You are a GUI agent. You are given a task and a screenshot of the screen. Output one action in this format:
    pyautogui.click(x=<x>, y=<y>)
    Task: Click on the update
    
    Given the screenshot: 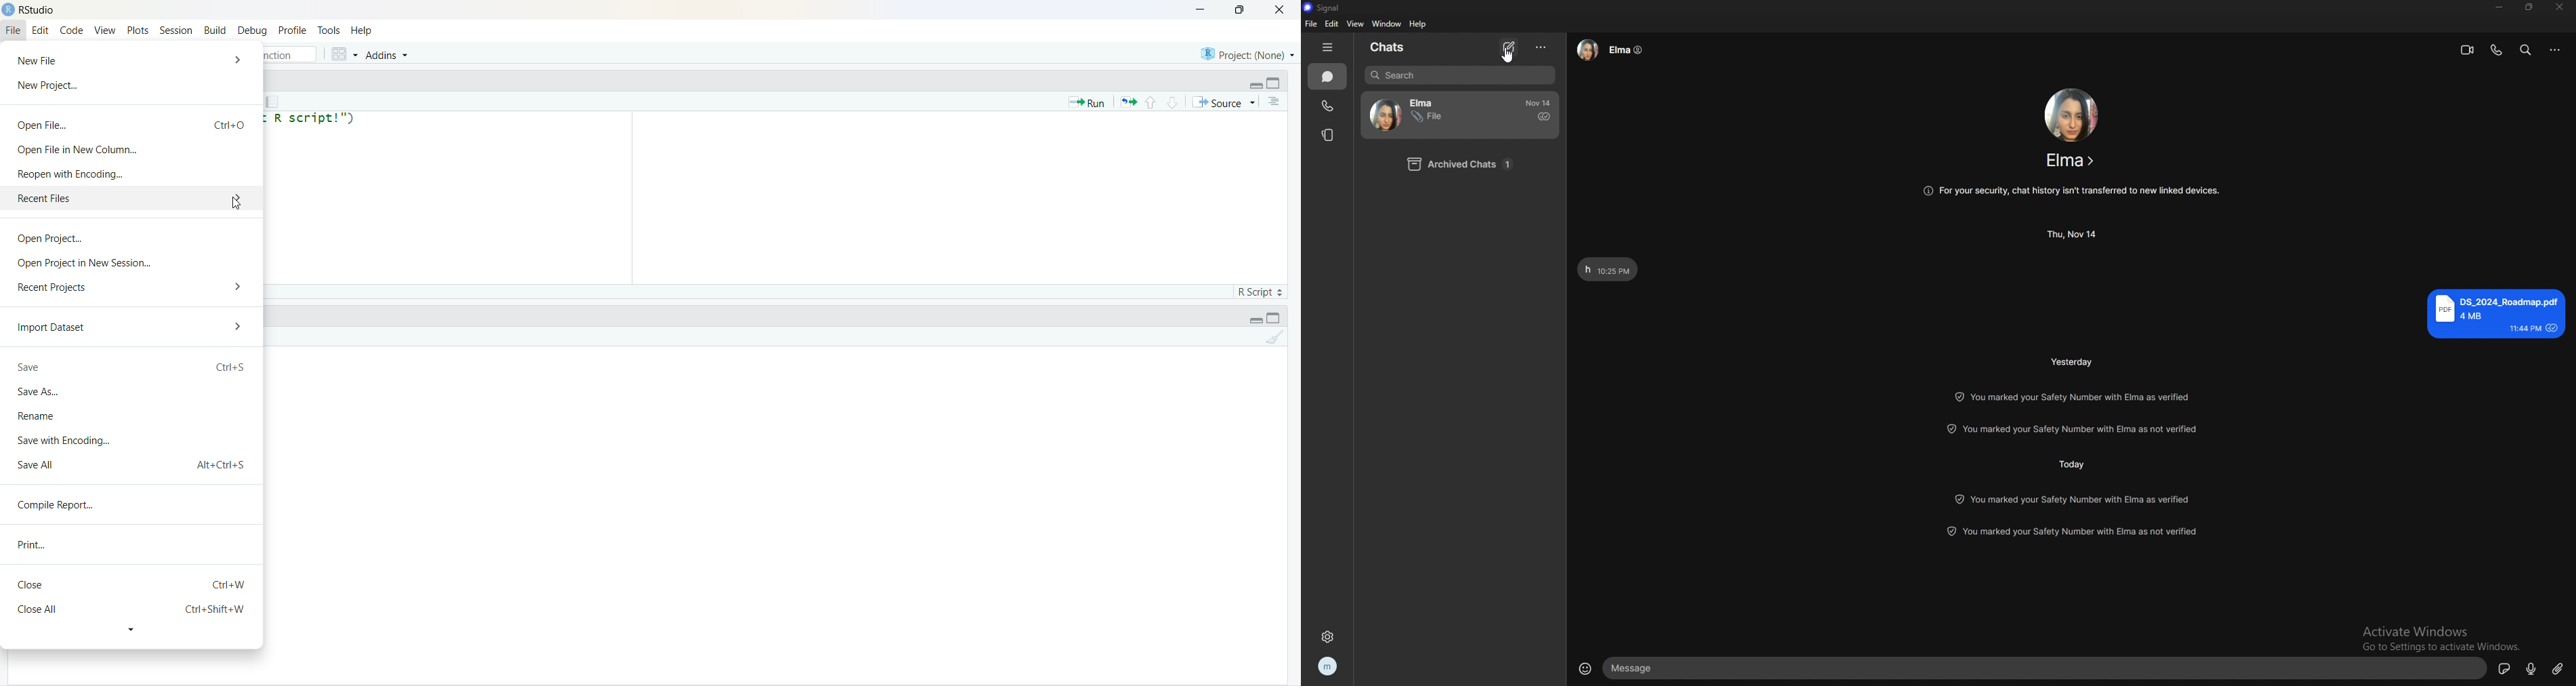 What is the action you would take?
    pyautogui.click(x=2075, y=499)
    